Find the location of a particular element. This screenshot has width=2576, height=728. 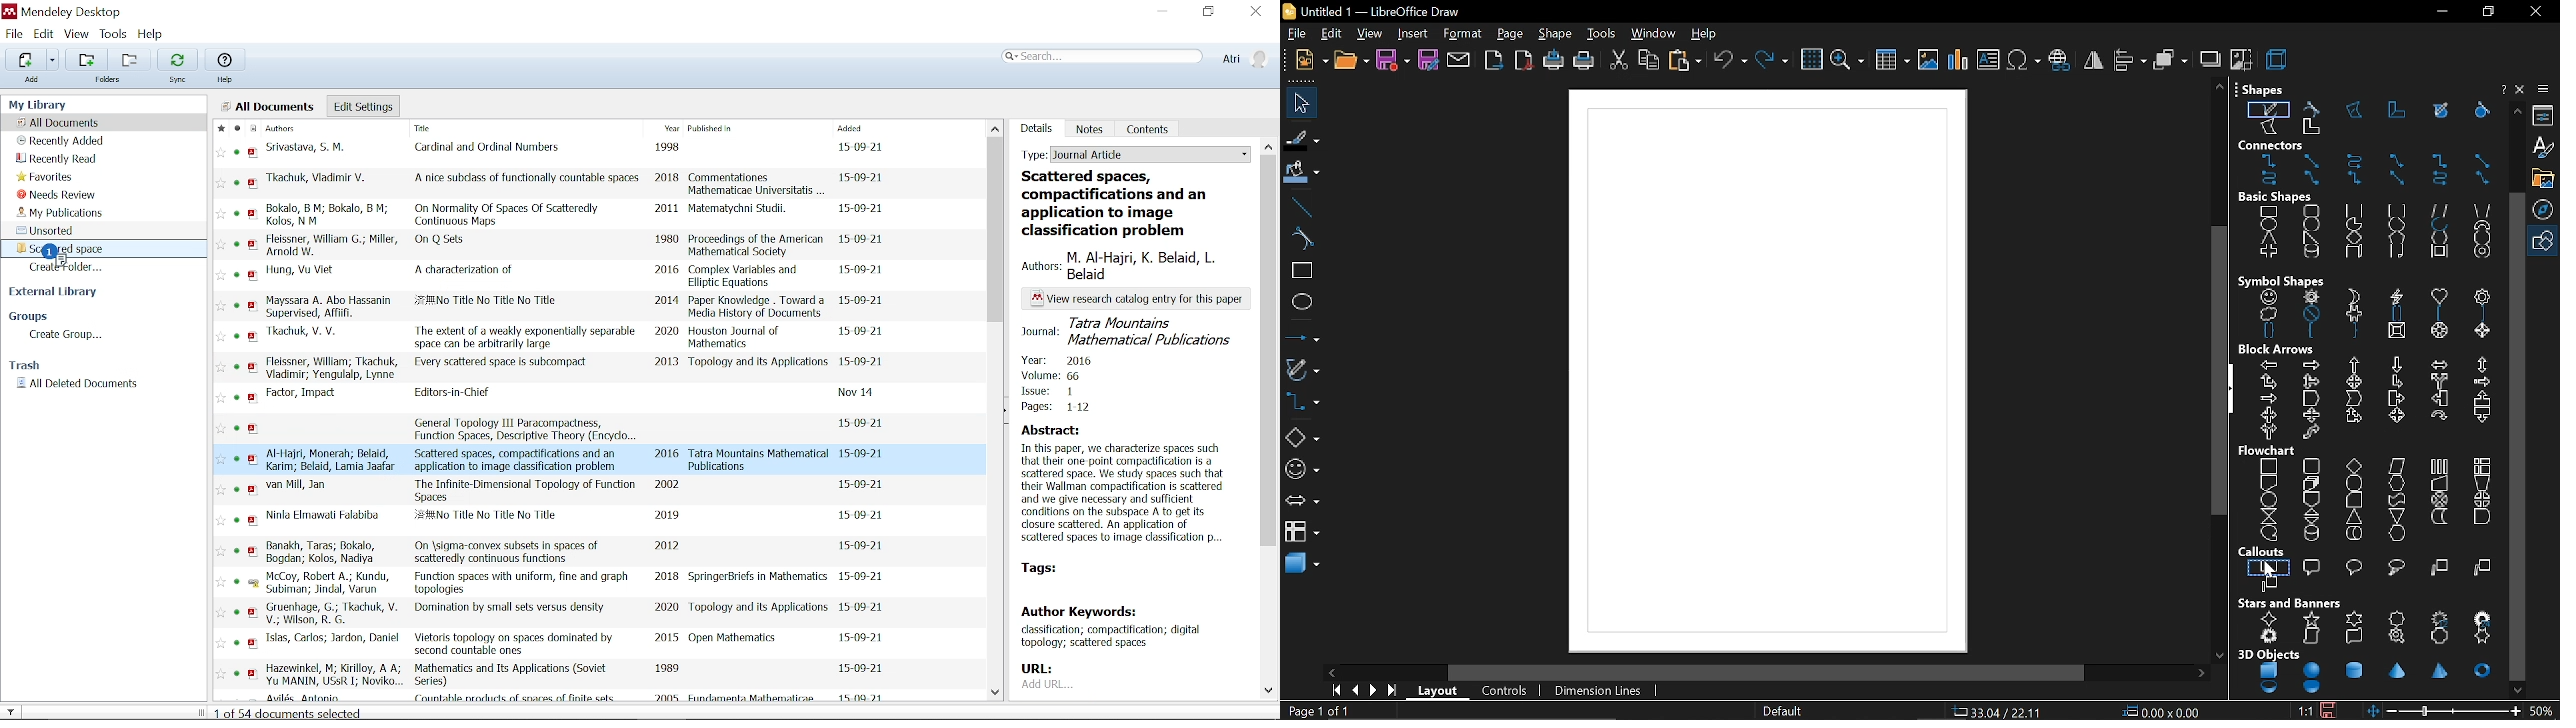

title is located at coordinates (519, 459).